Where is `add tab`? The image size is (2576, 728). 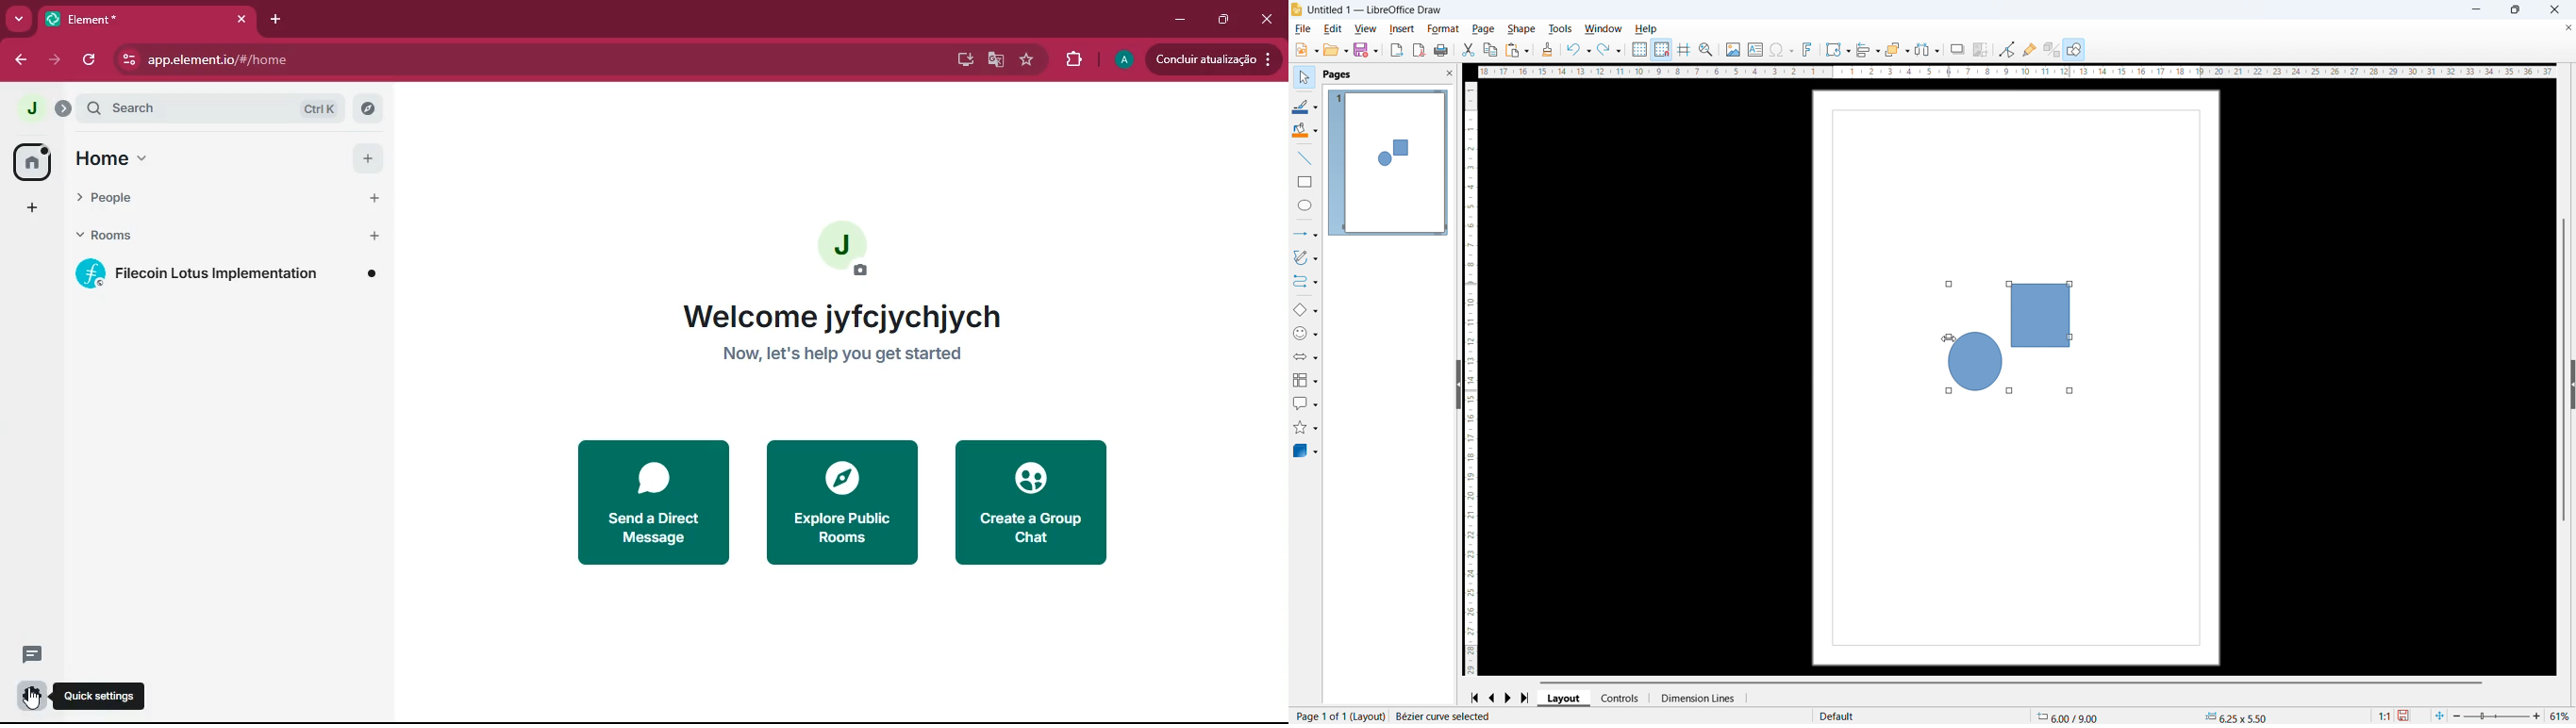 add tab is located at coordinates (274, 19).